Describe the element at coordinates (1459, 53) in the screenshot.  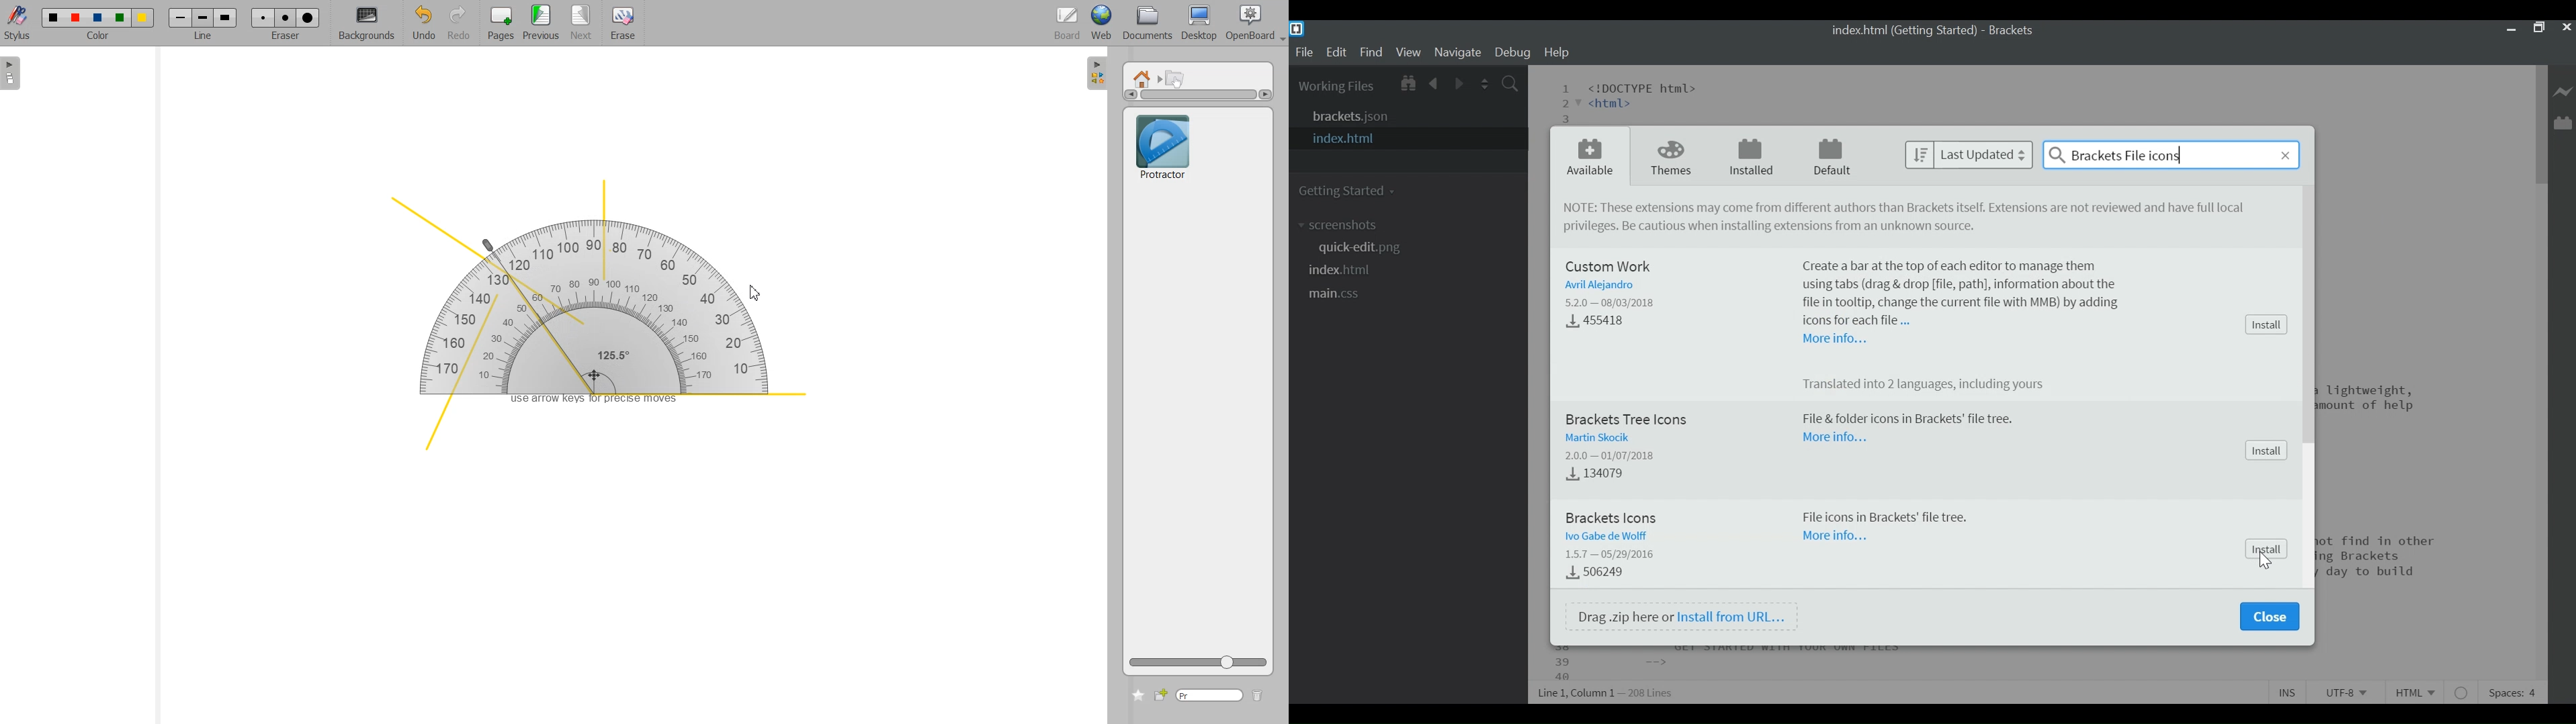
I see `Navigate` at that location.